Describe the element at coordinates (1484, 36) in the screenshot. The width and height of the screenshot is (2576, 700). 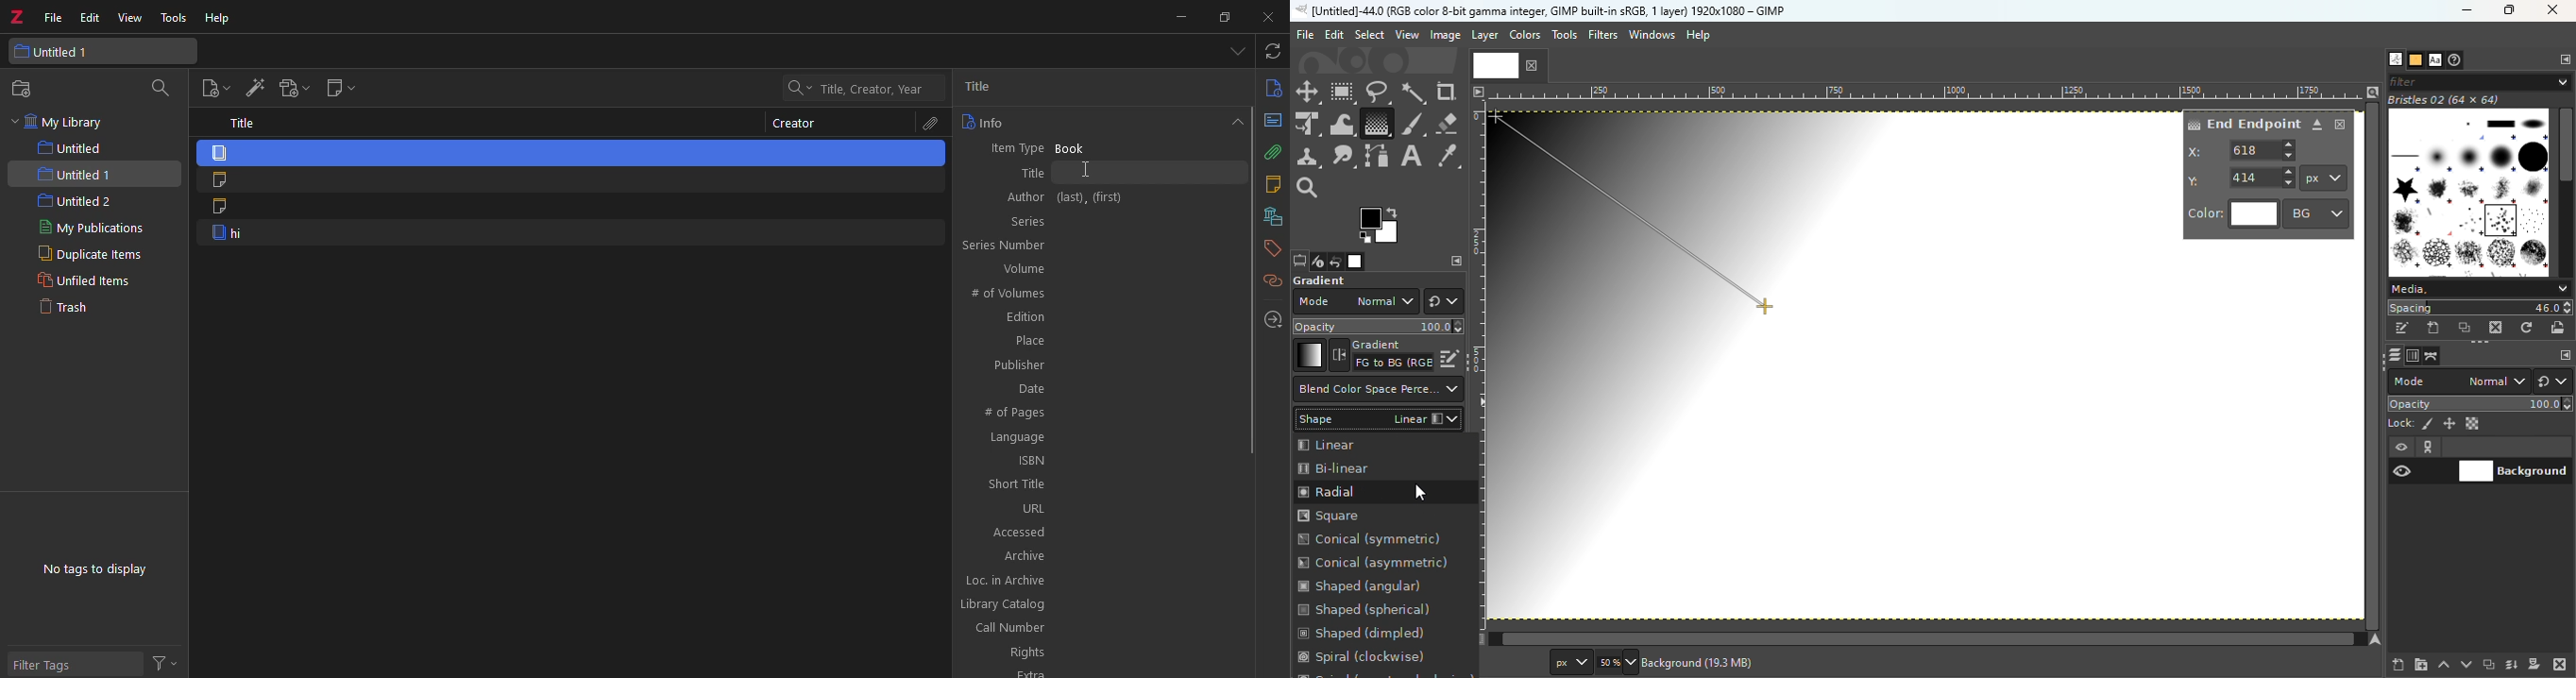
I see `Layer` at that location.